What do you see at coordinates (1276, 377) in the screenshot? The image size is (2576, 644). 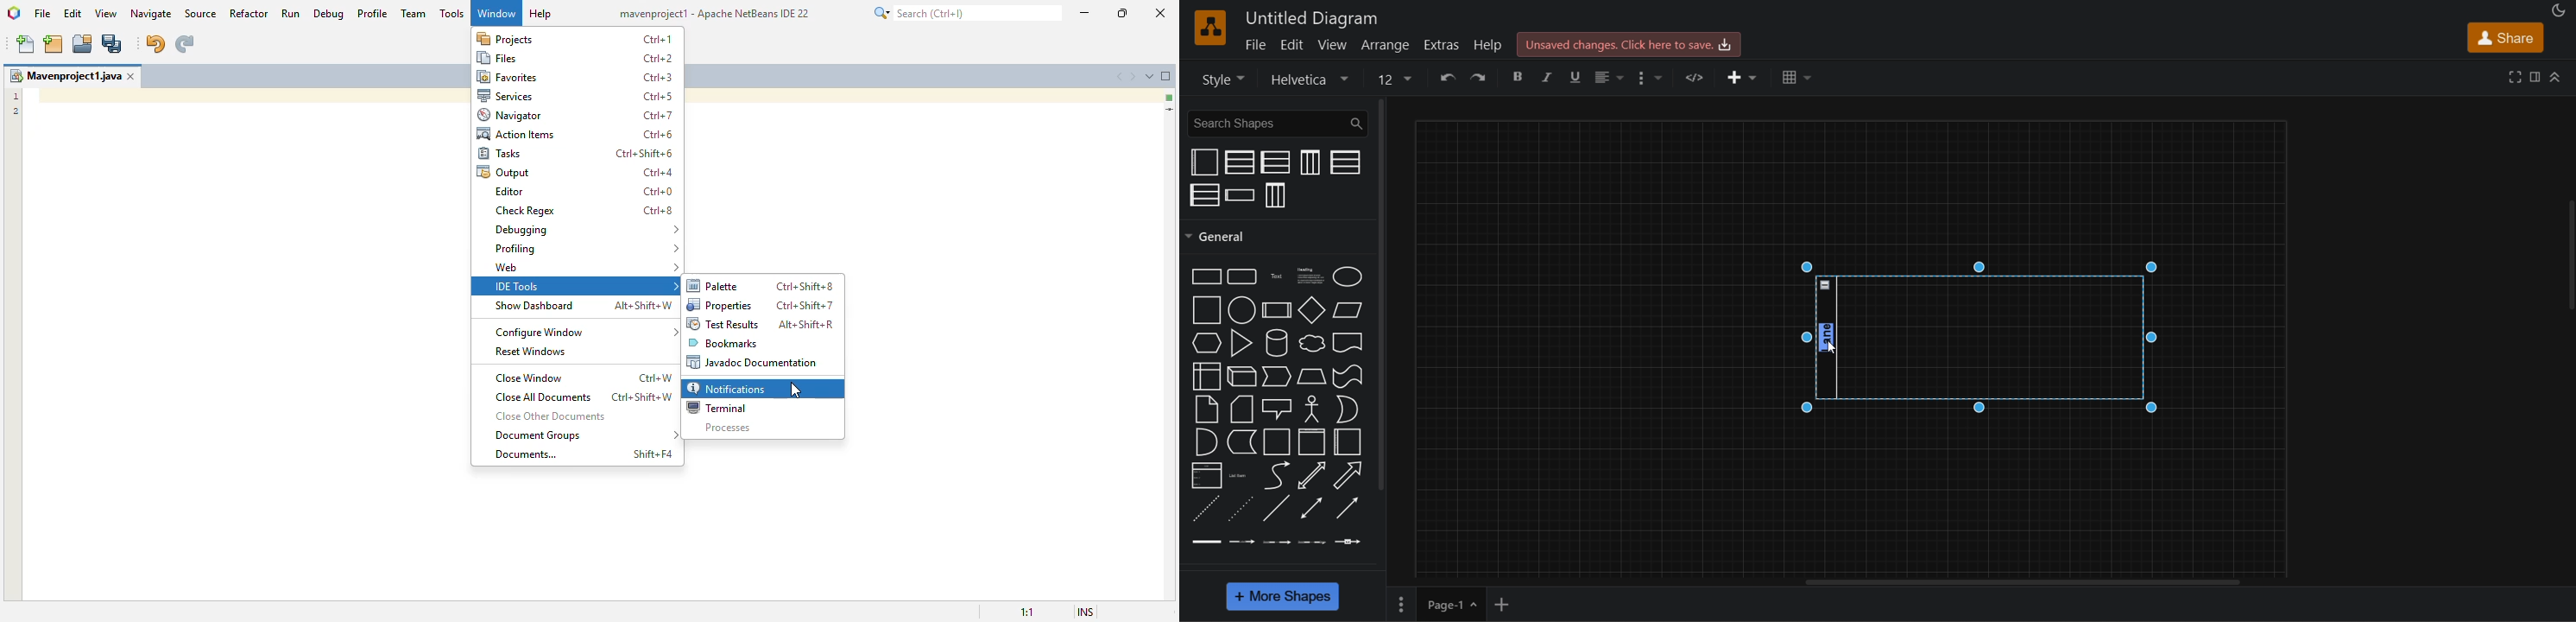 I see `step` at bounding box center [1276, 377].